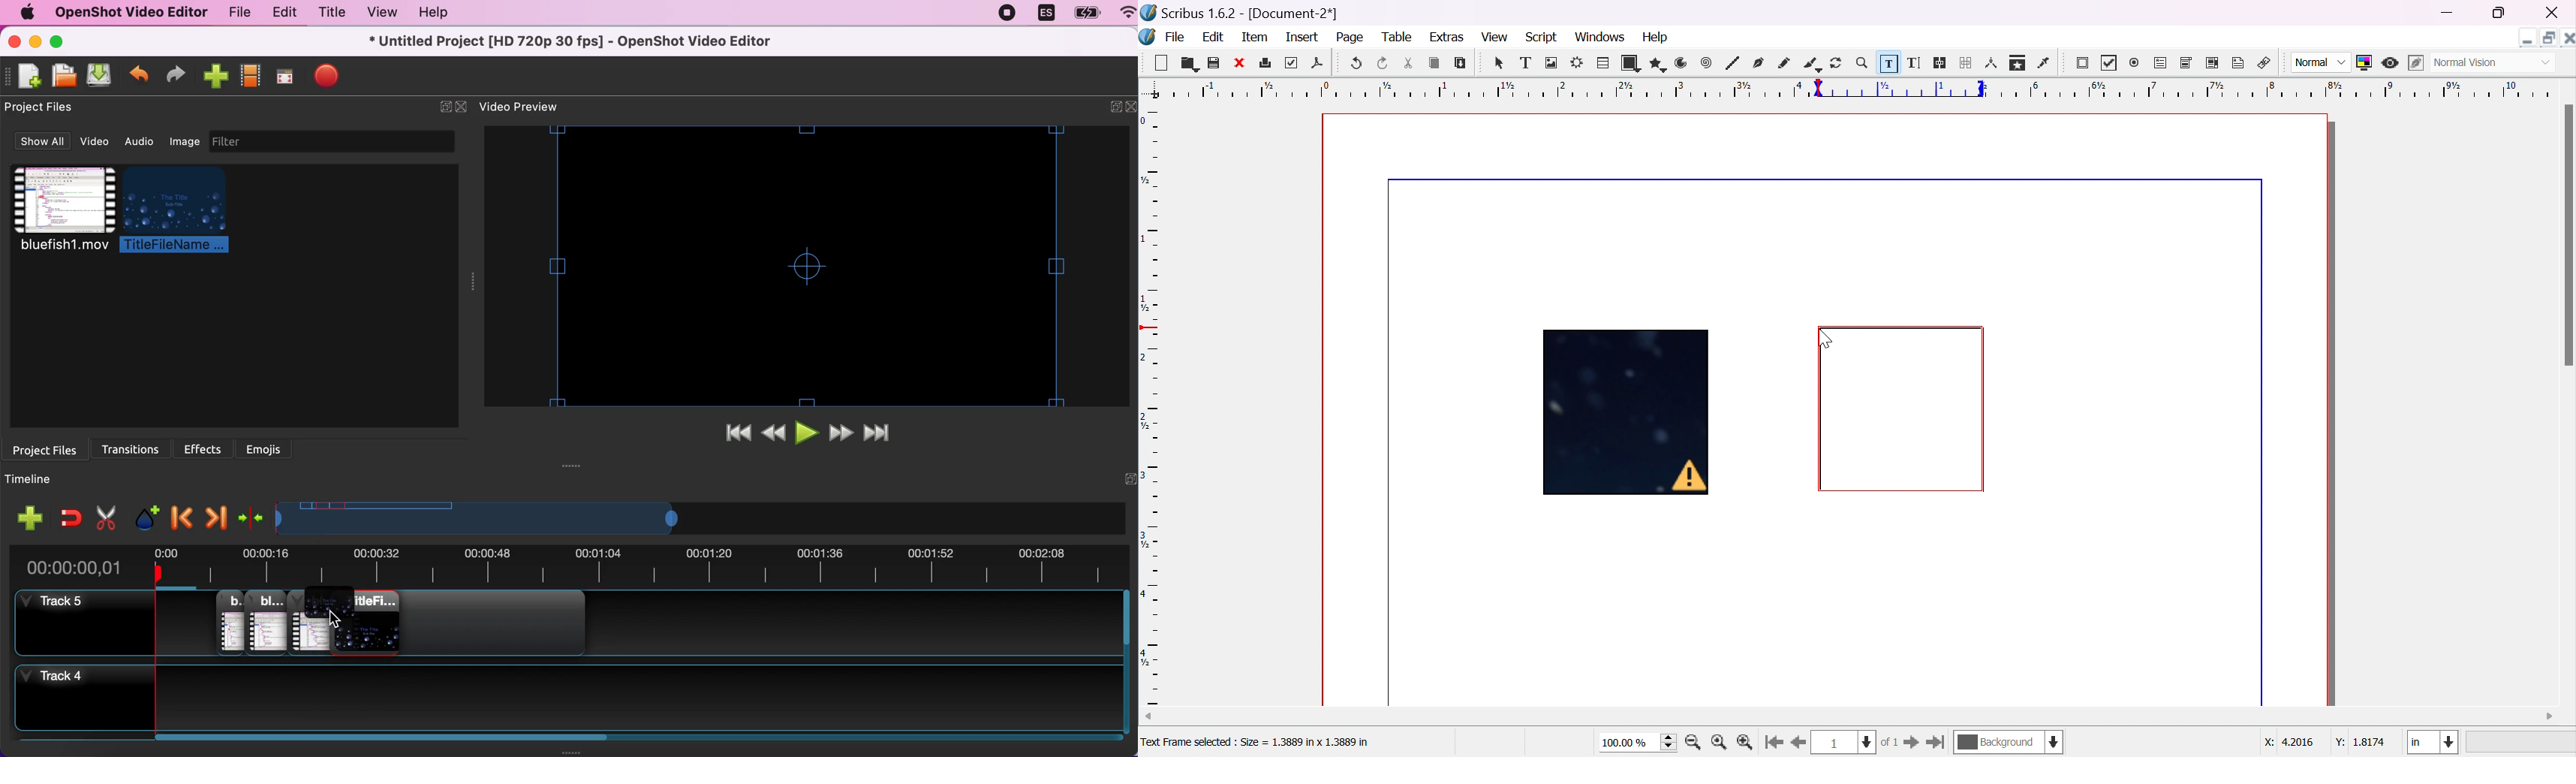 Image resolution: width=2576 pixels, height=784 pixels. What do you see at coordinates (2546, 35) in the screenshot?
I see `restore down` at bounding box center [2546, 35].